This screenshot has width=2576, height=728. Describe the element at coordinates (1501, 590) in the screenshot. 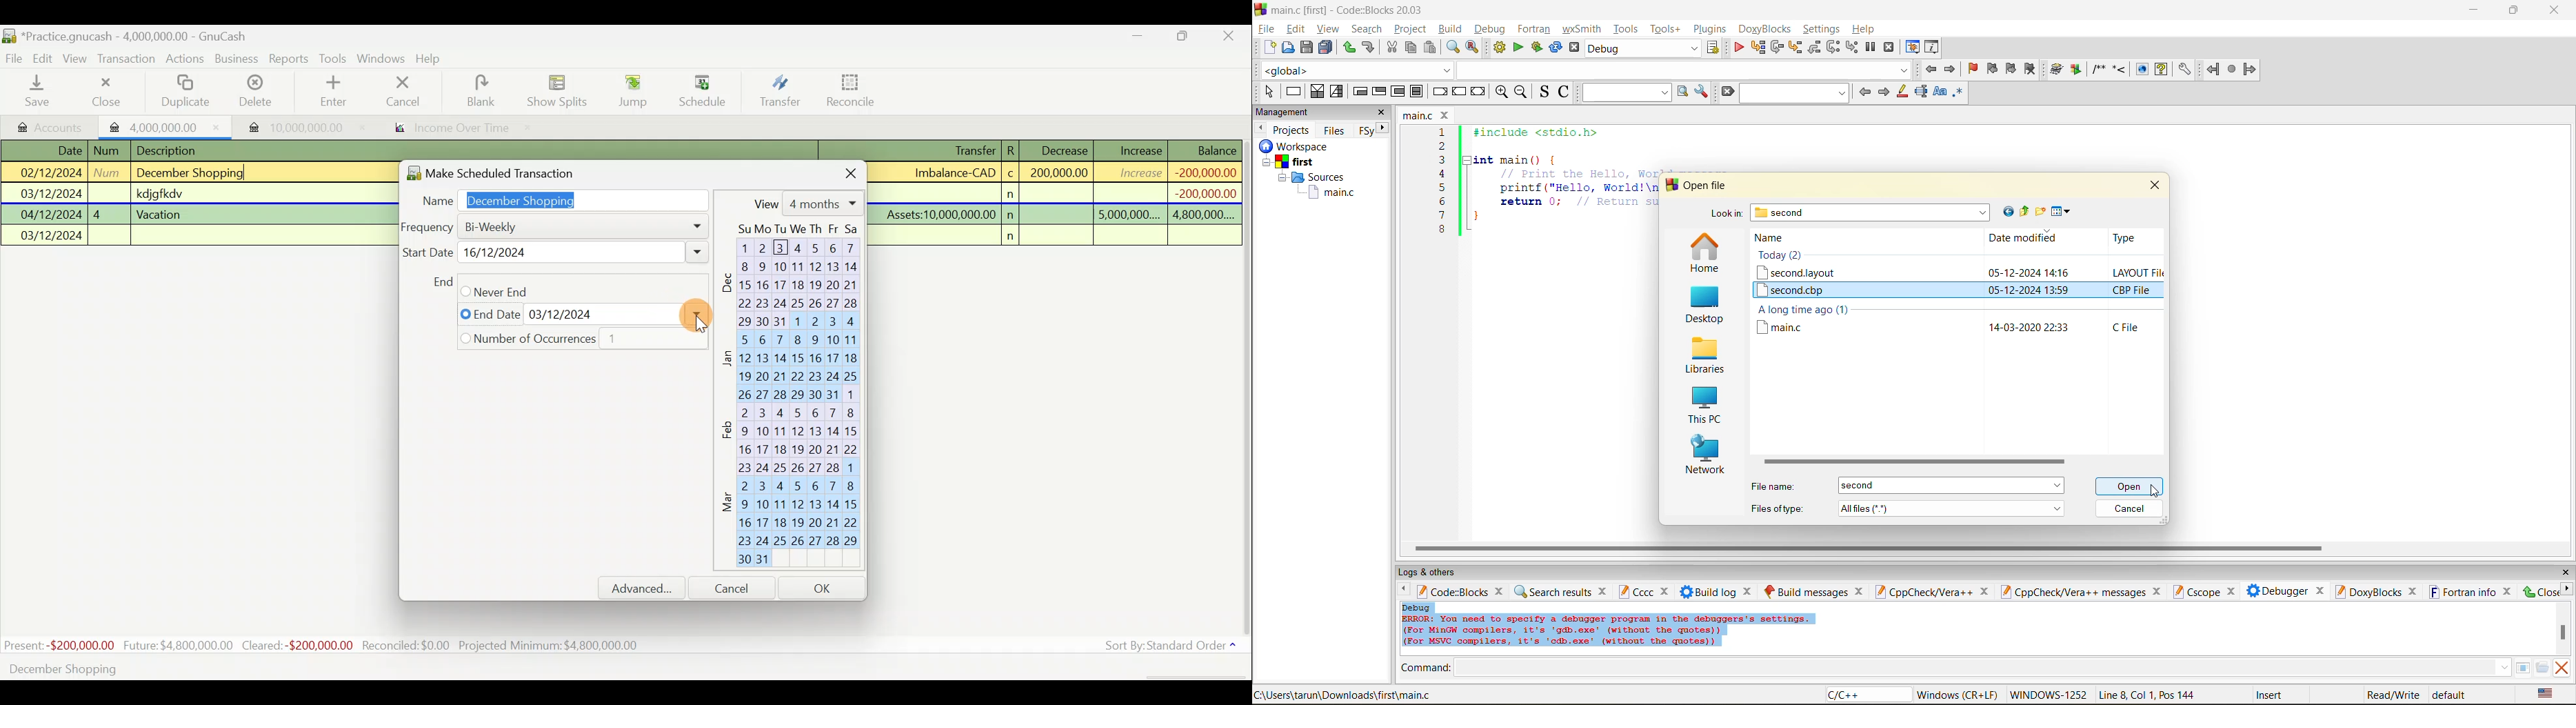

I see `close` at that location.